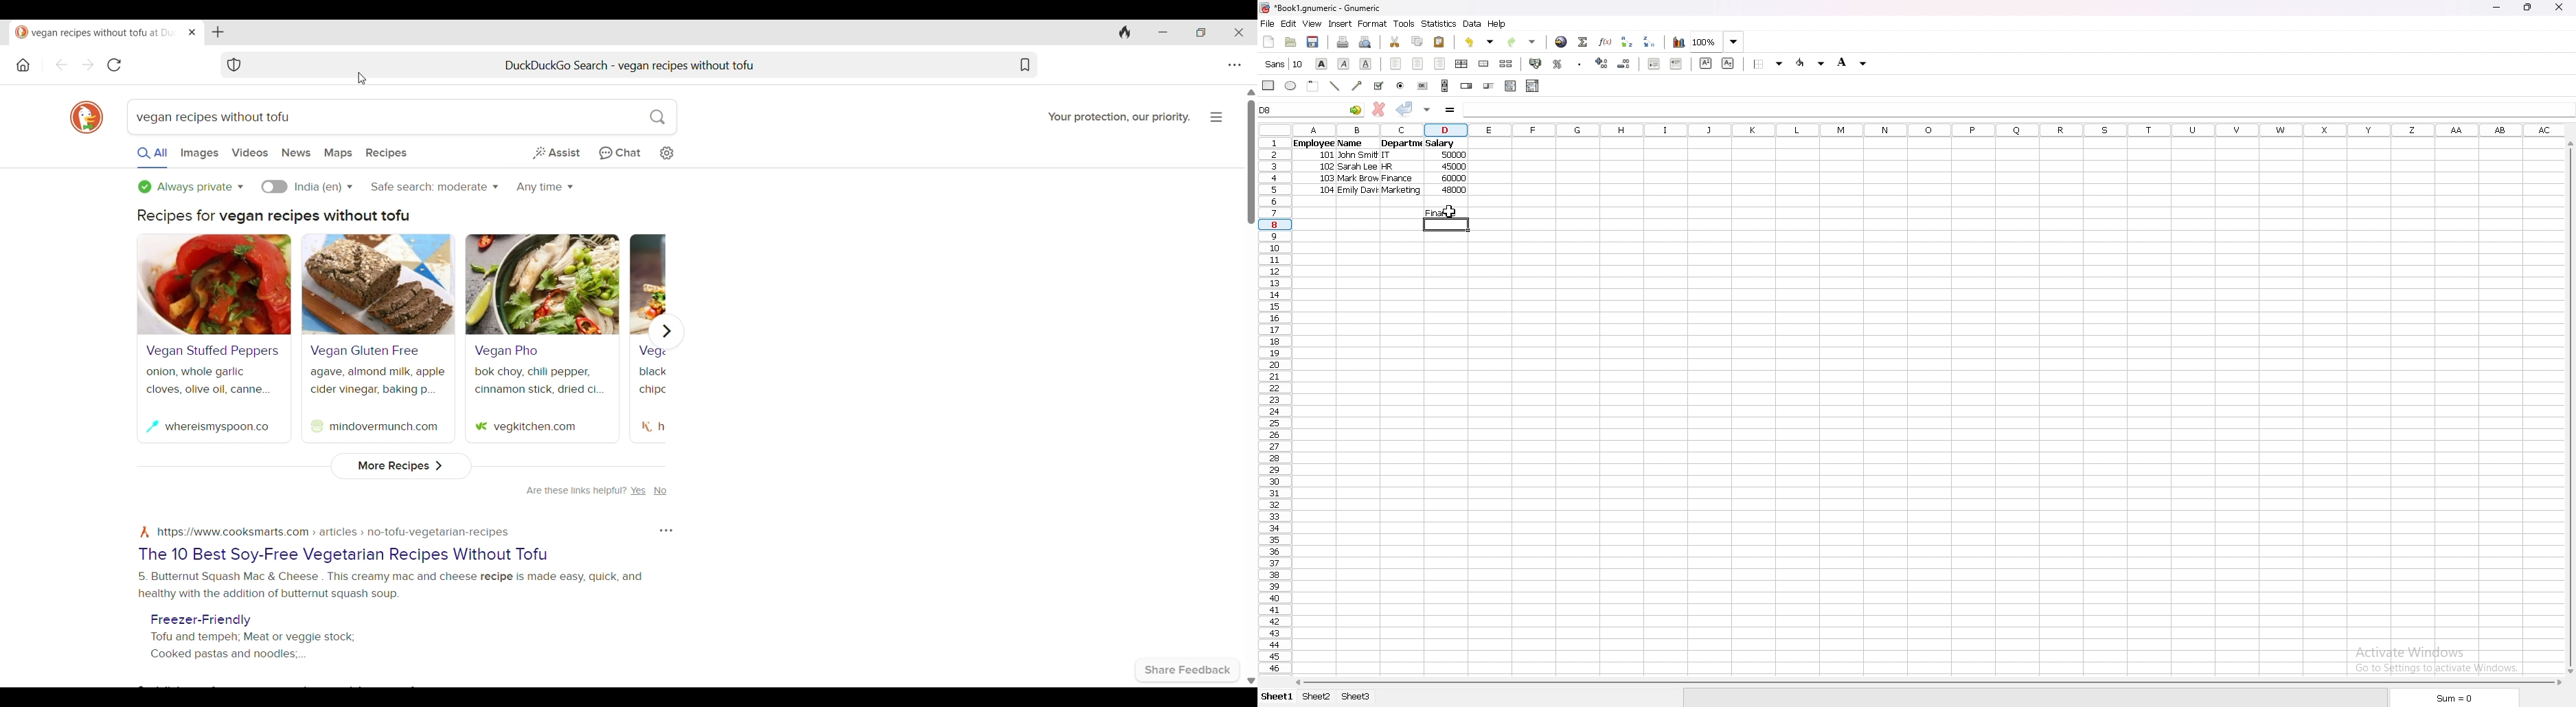 The image size is (2576, 728). What do you see at coordinates (365, 351) in the screenshot?
I see `Vegan Gluten Free` at bounding box center [365, 351].